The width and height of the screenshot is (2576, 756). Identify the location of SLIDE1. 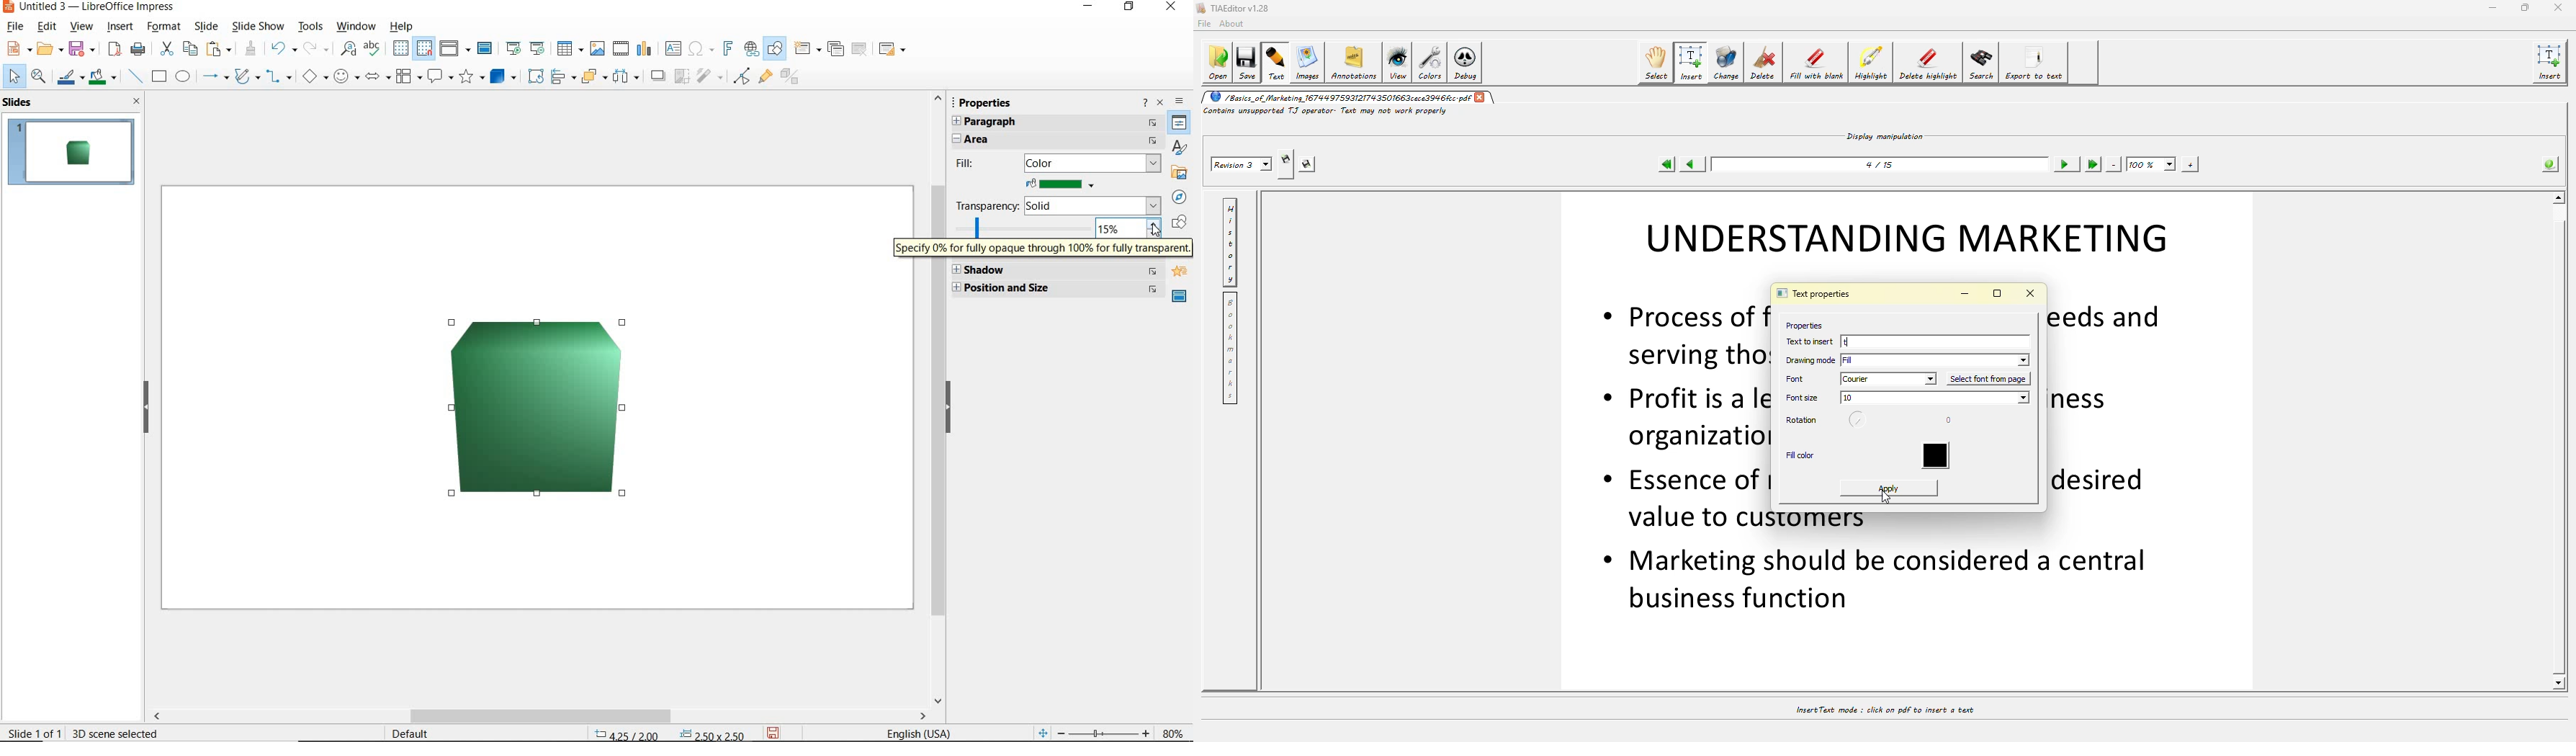
(72, 152).